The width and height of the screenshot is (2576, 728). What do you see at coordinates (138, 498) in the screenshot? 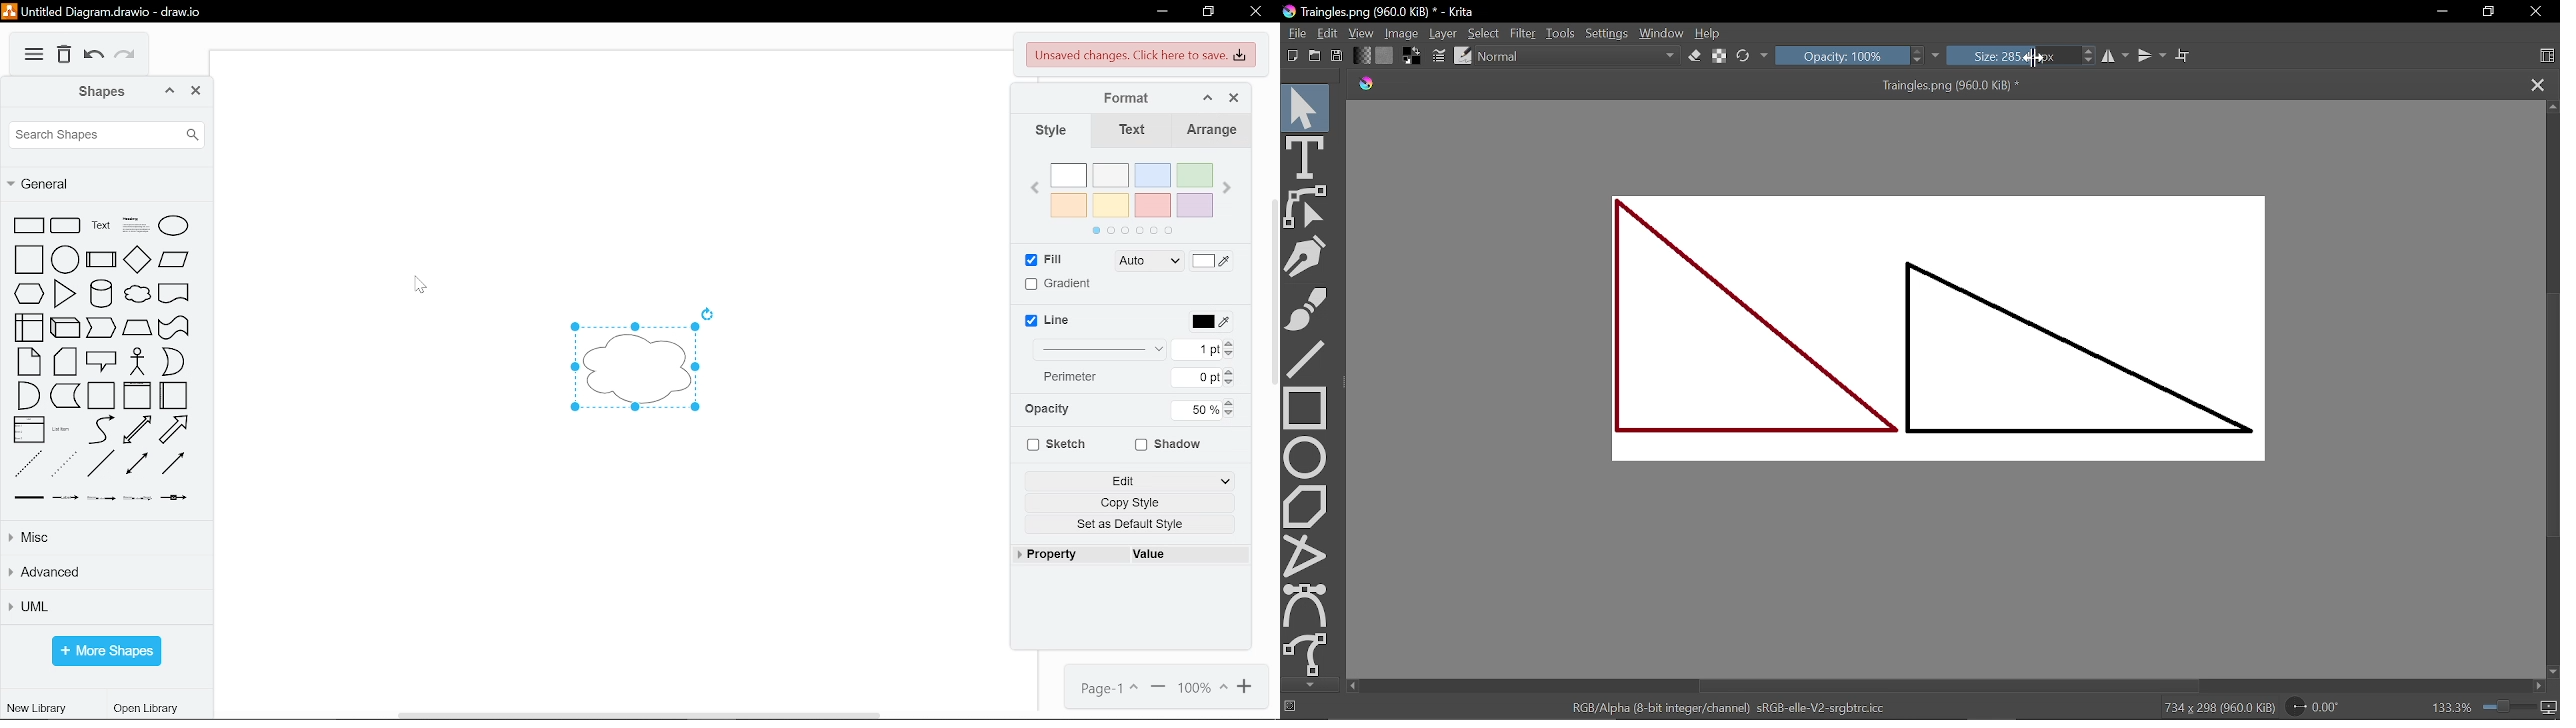
I see `connector with three label` at bounding box center [138, 498].